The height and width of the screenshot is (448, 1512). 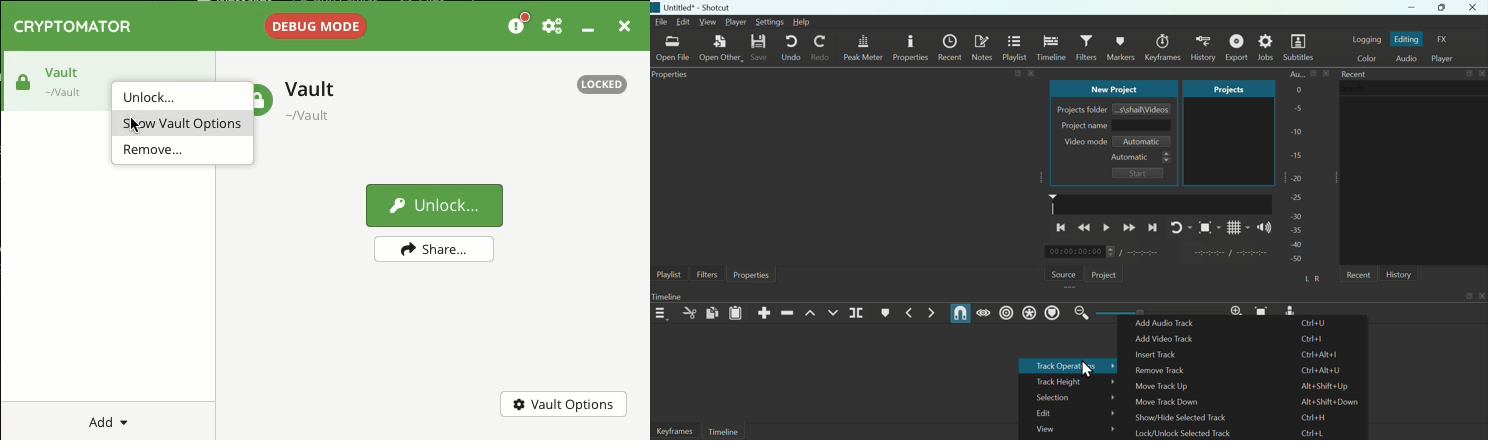 I want to click on search, so click(x=1414, y=88).